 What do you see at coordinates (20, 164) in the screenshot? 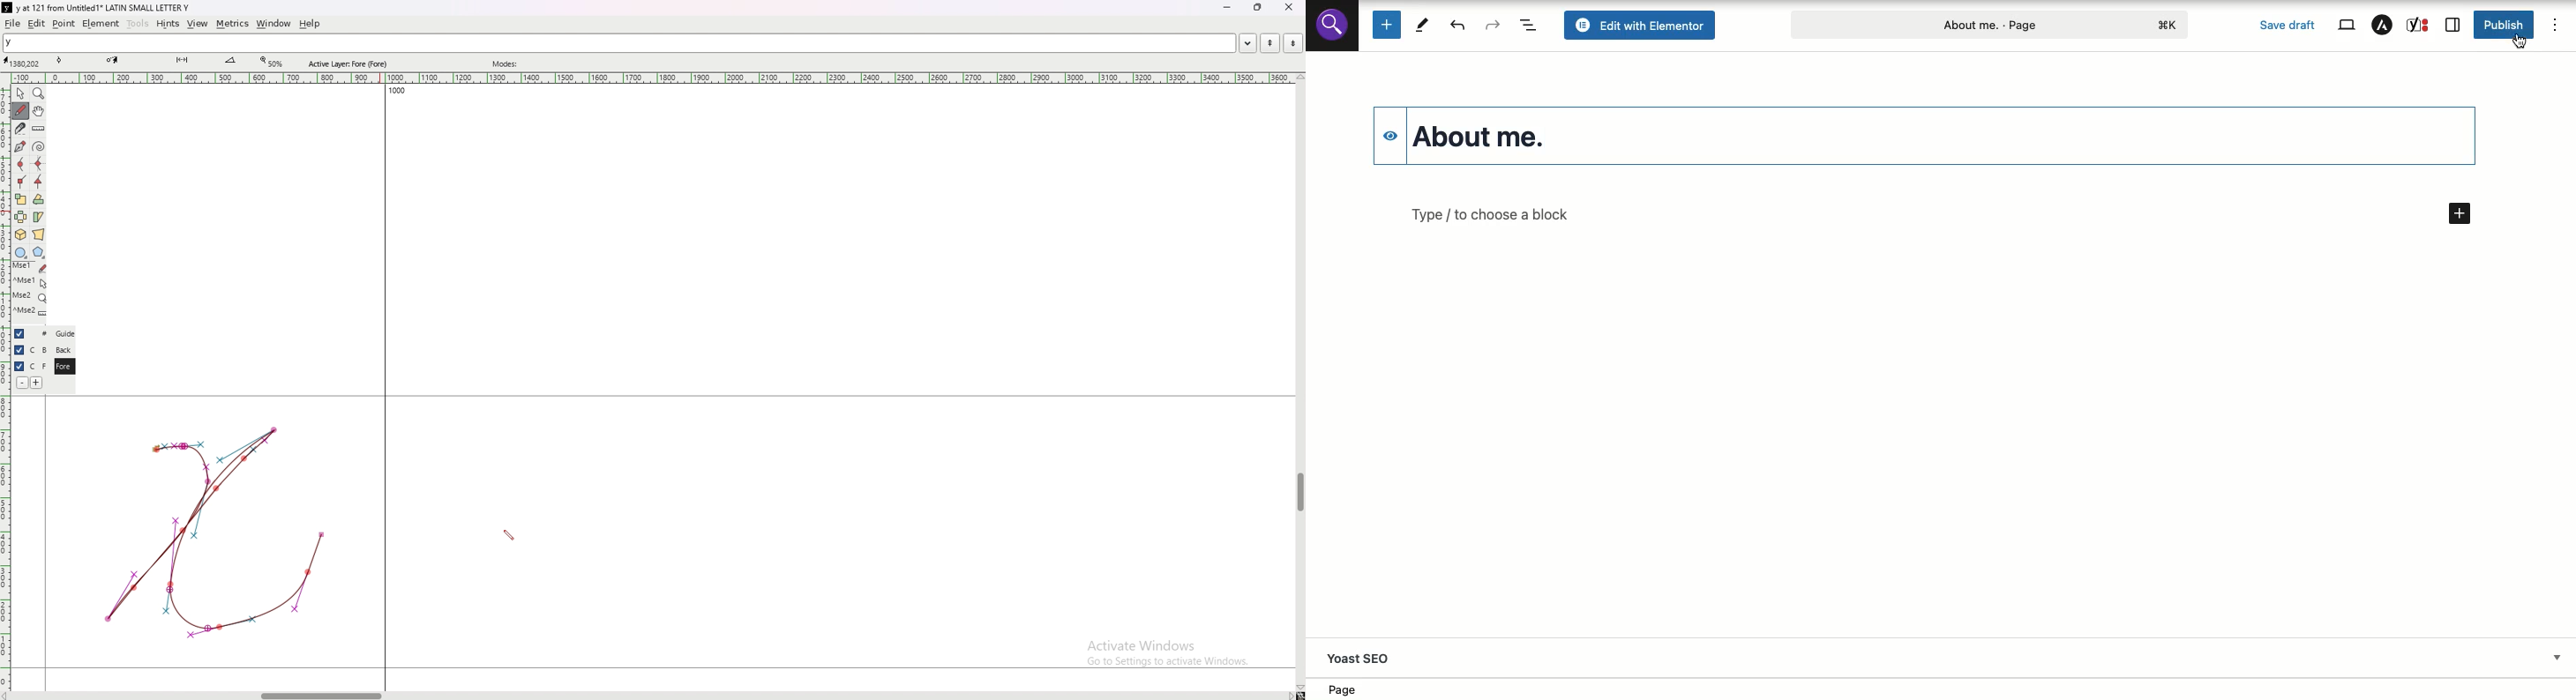
I see `add a curve point` at bounding box center [20, 164].